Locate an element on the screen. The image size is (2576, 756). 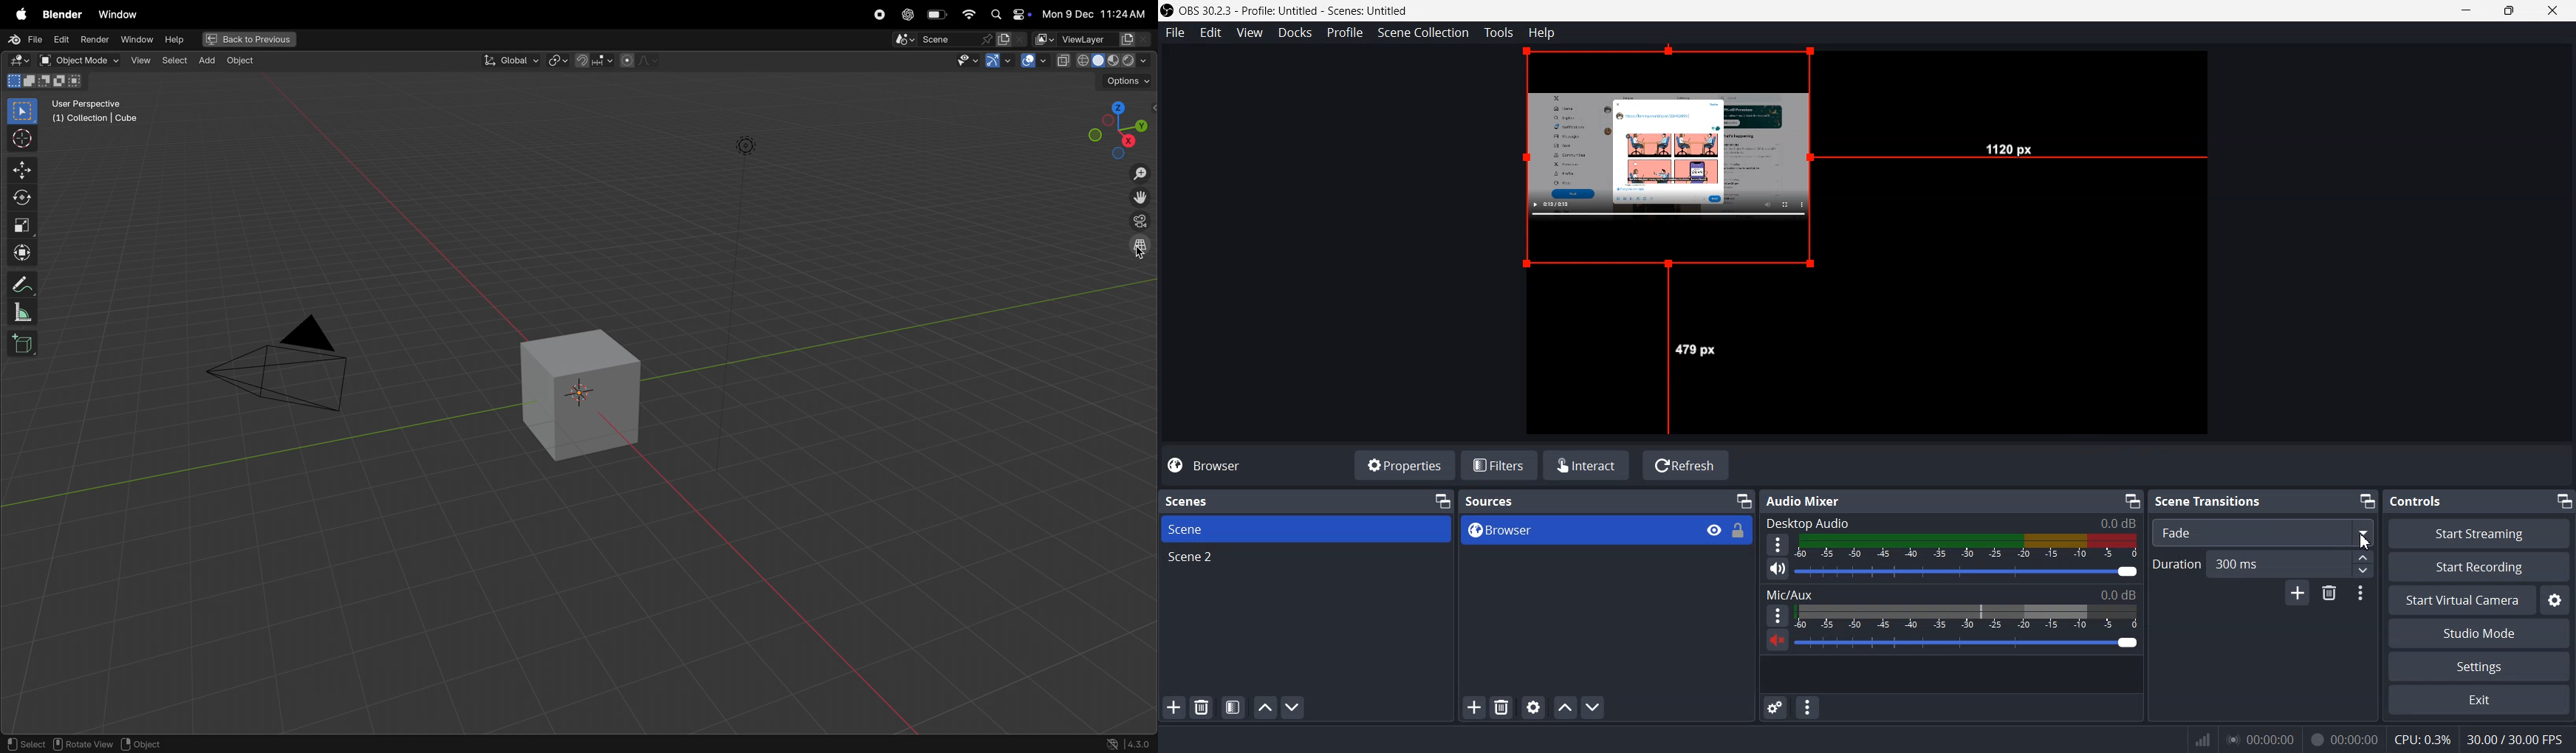
Volume Indicator is located at coordinates (1965, 617).